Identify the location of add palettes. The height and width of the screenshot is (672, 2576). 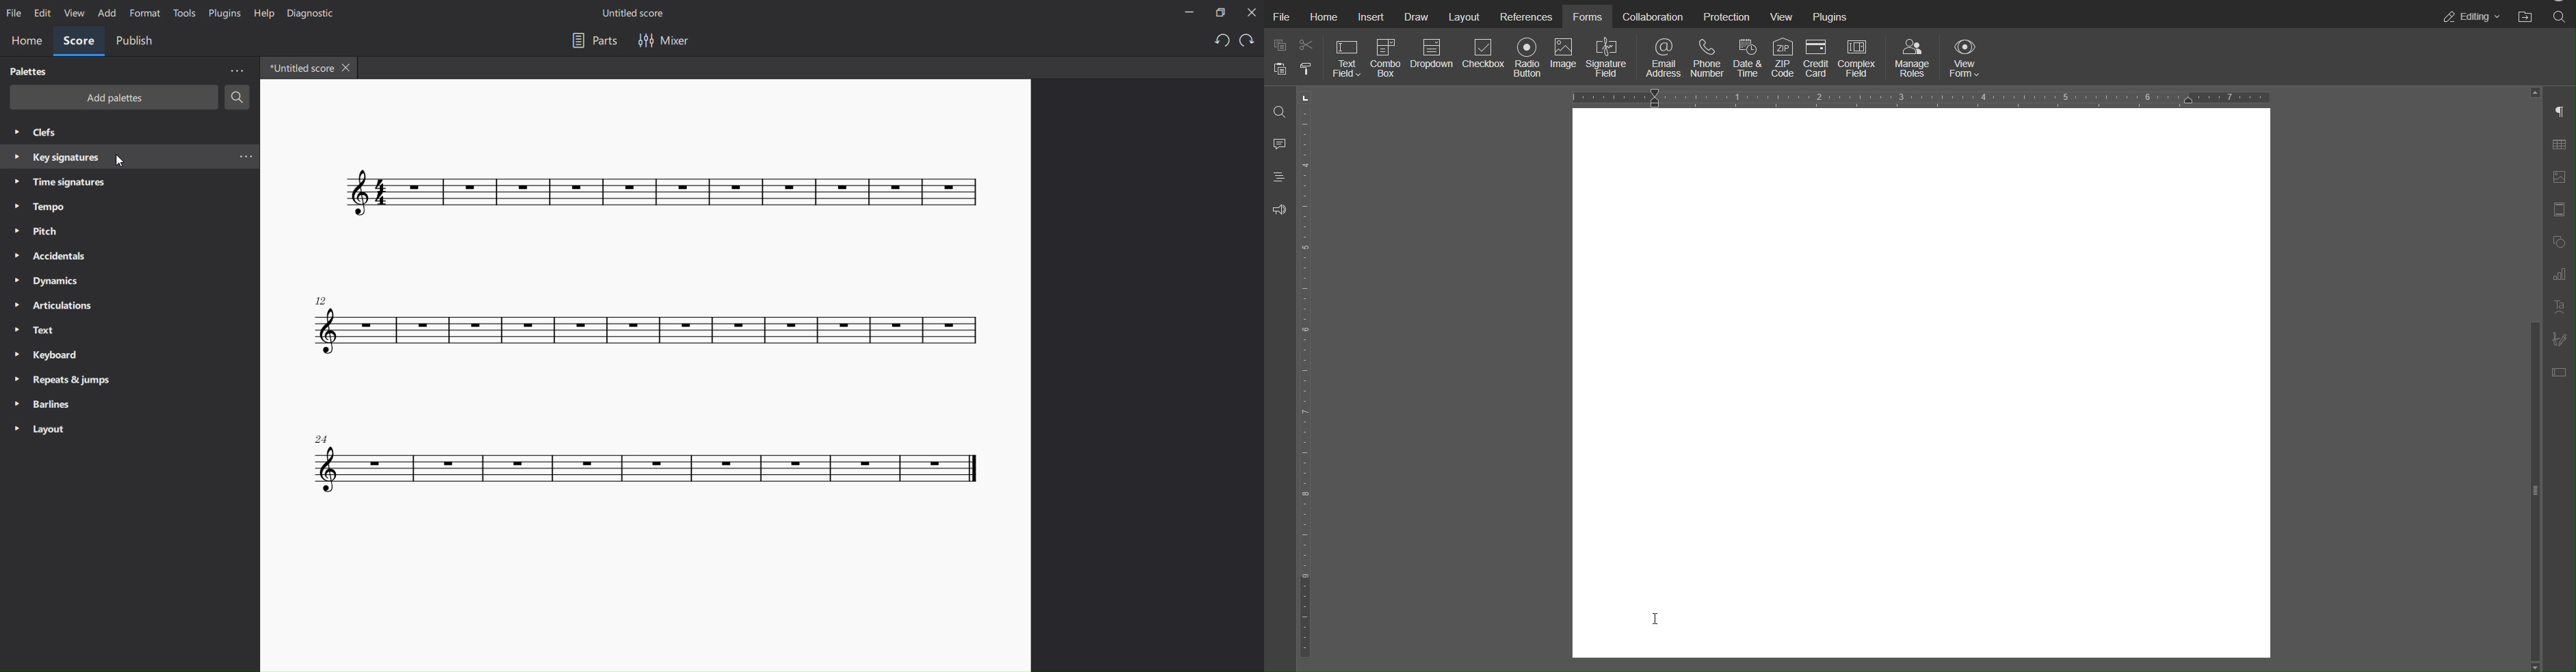
(113, 98).